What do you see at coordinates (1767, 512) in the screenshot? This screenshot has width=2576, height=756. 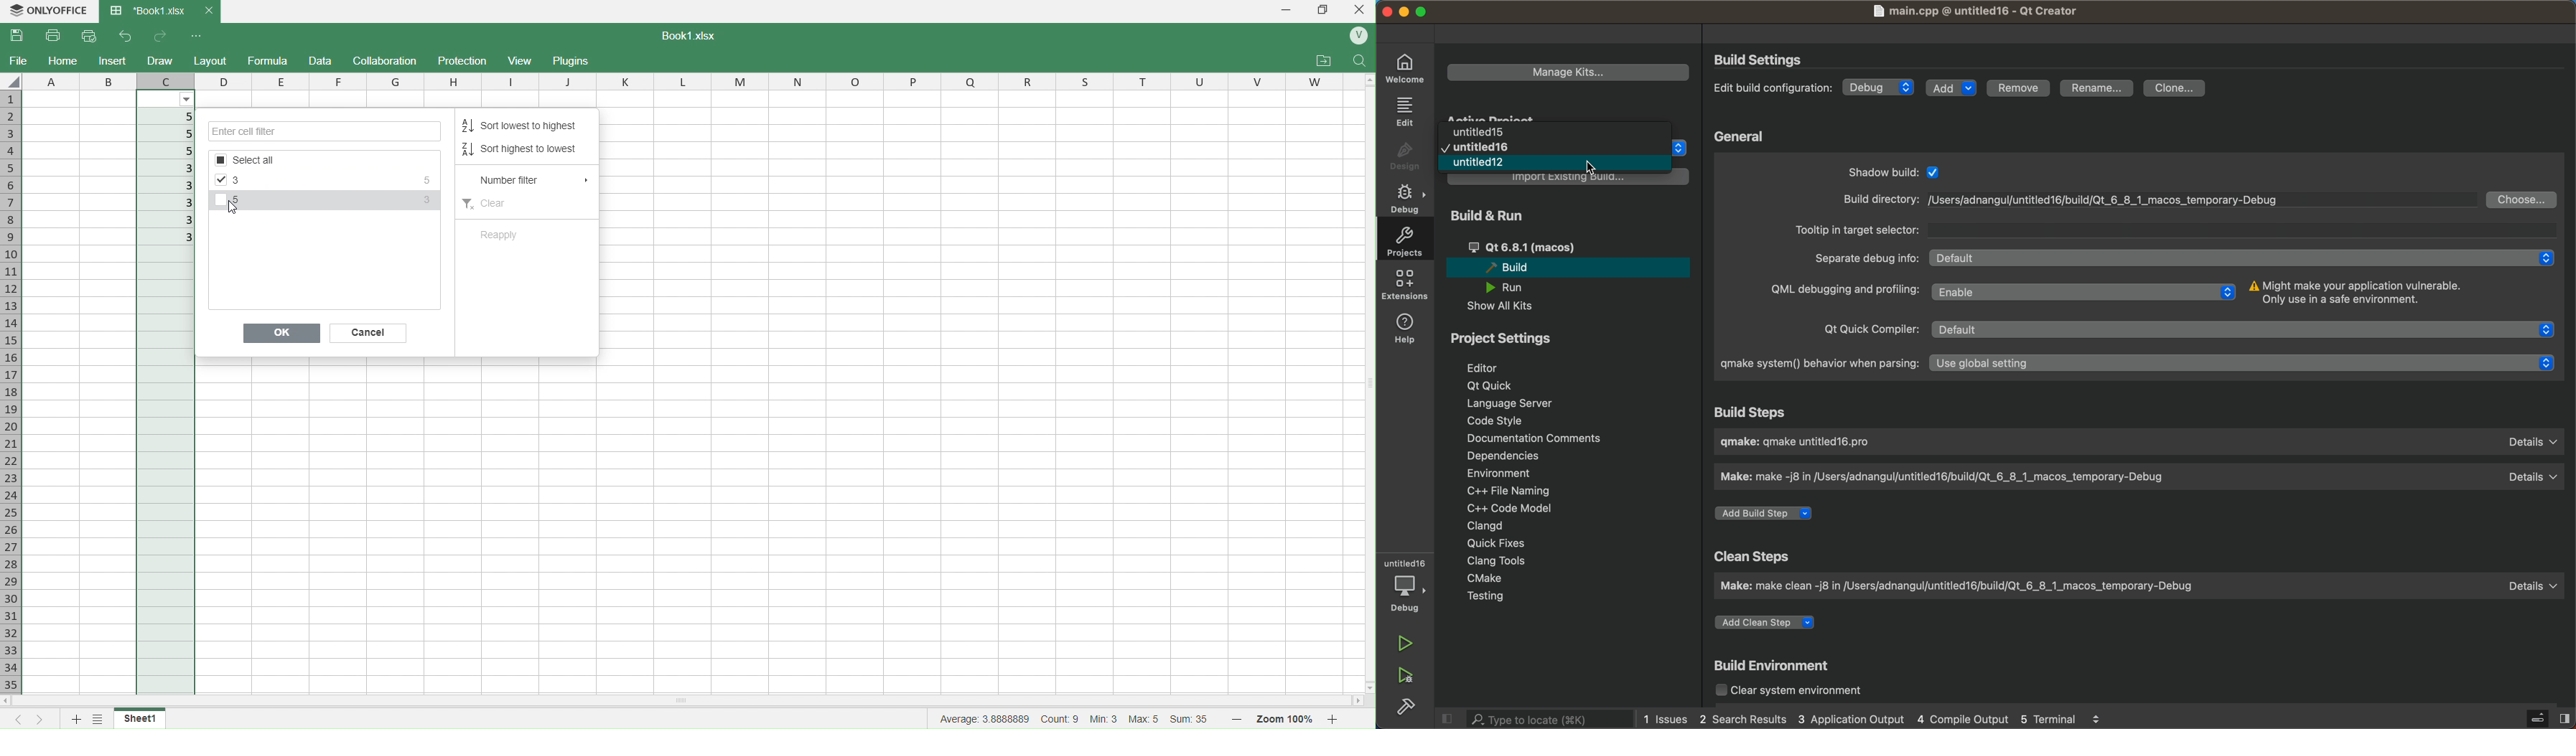 I see `build step` at bounding box center [1767, 512].